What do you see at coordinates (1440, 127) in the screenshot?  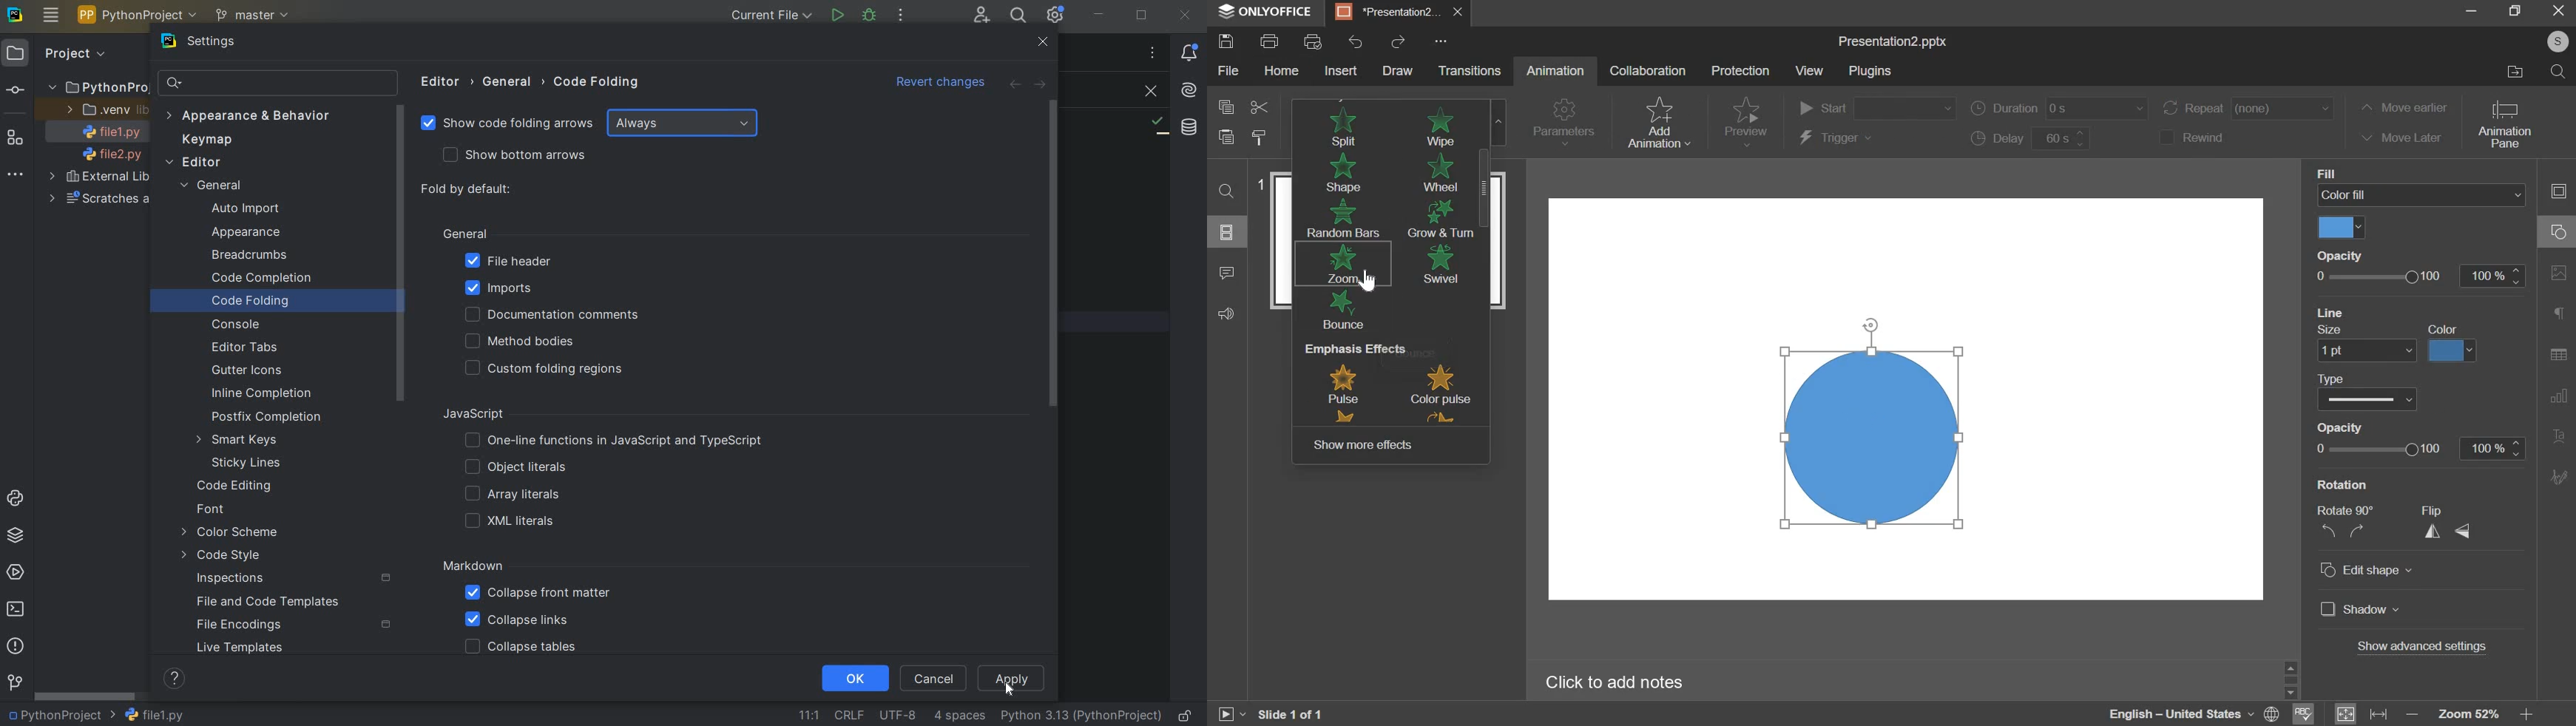 I see `wipe` at bounding box center [1440, 127].